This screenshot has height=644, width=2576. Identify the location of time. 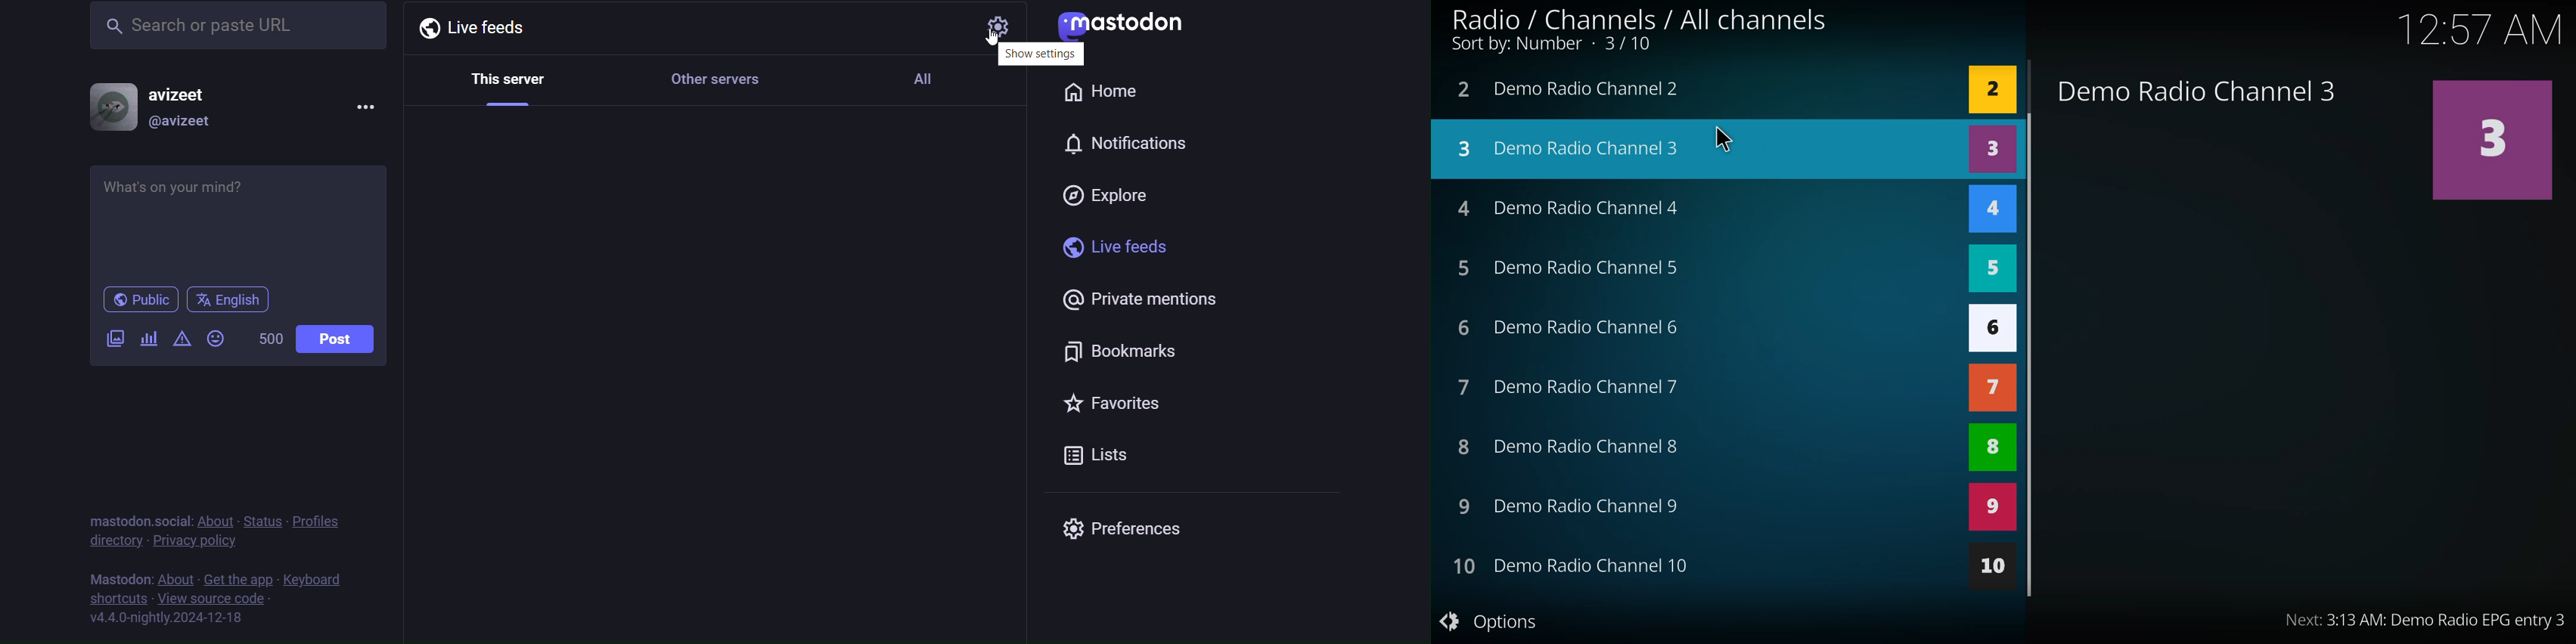
(2478, 30).